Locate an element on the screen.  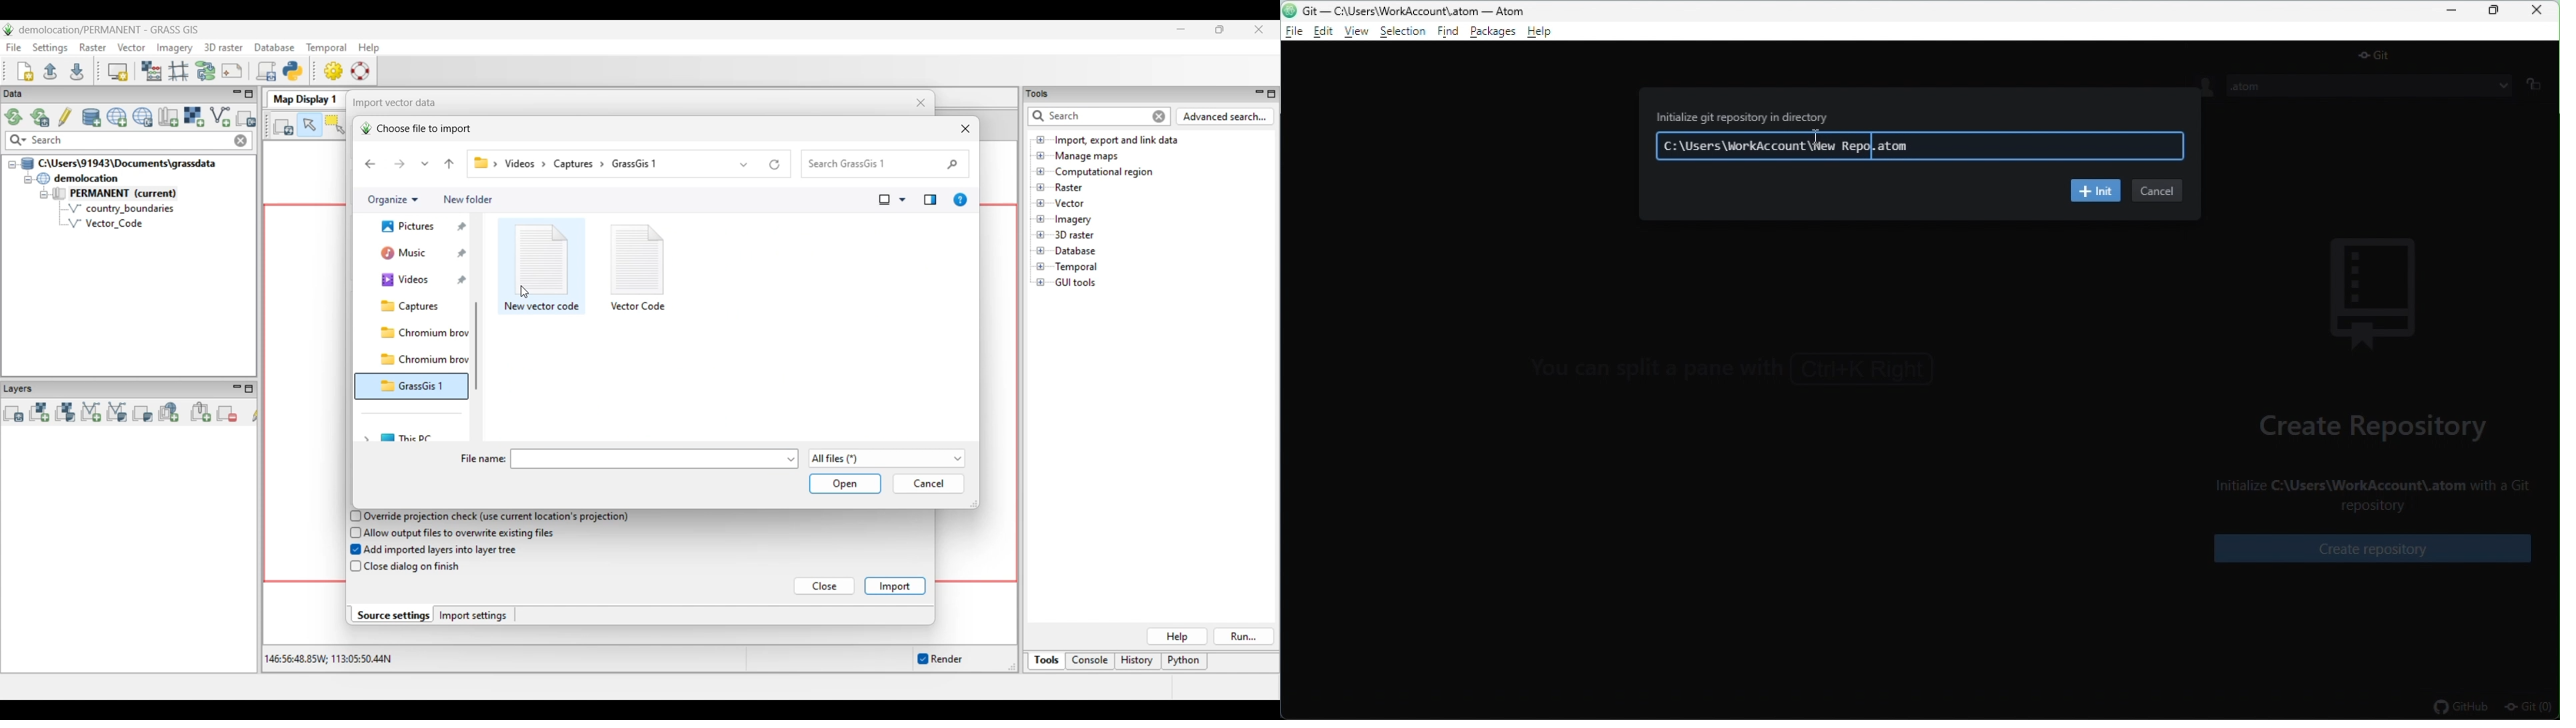
background image is located at coordinates (2380, 292).